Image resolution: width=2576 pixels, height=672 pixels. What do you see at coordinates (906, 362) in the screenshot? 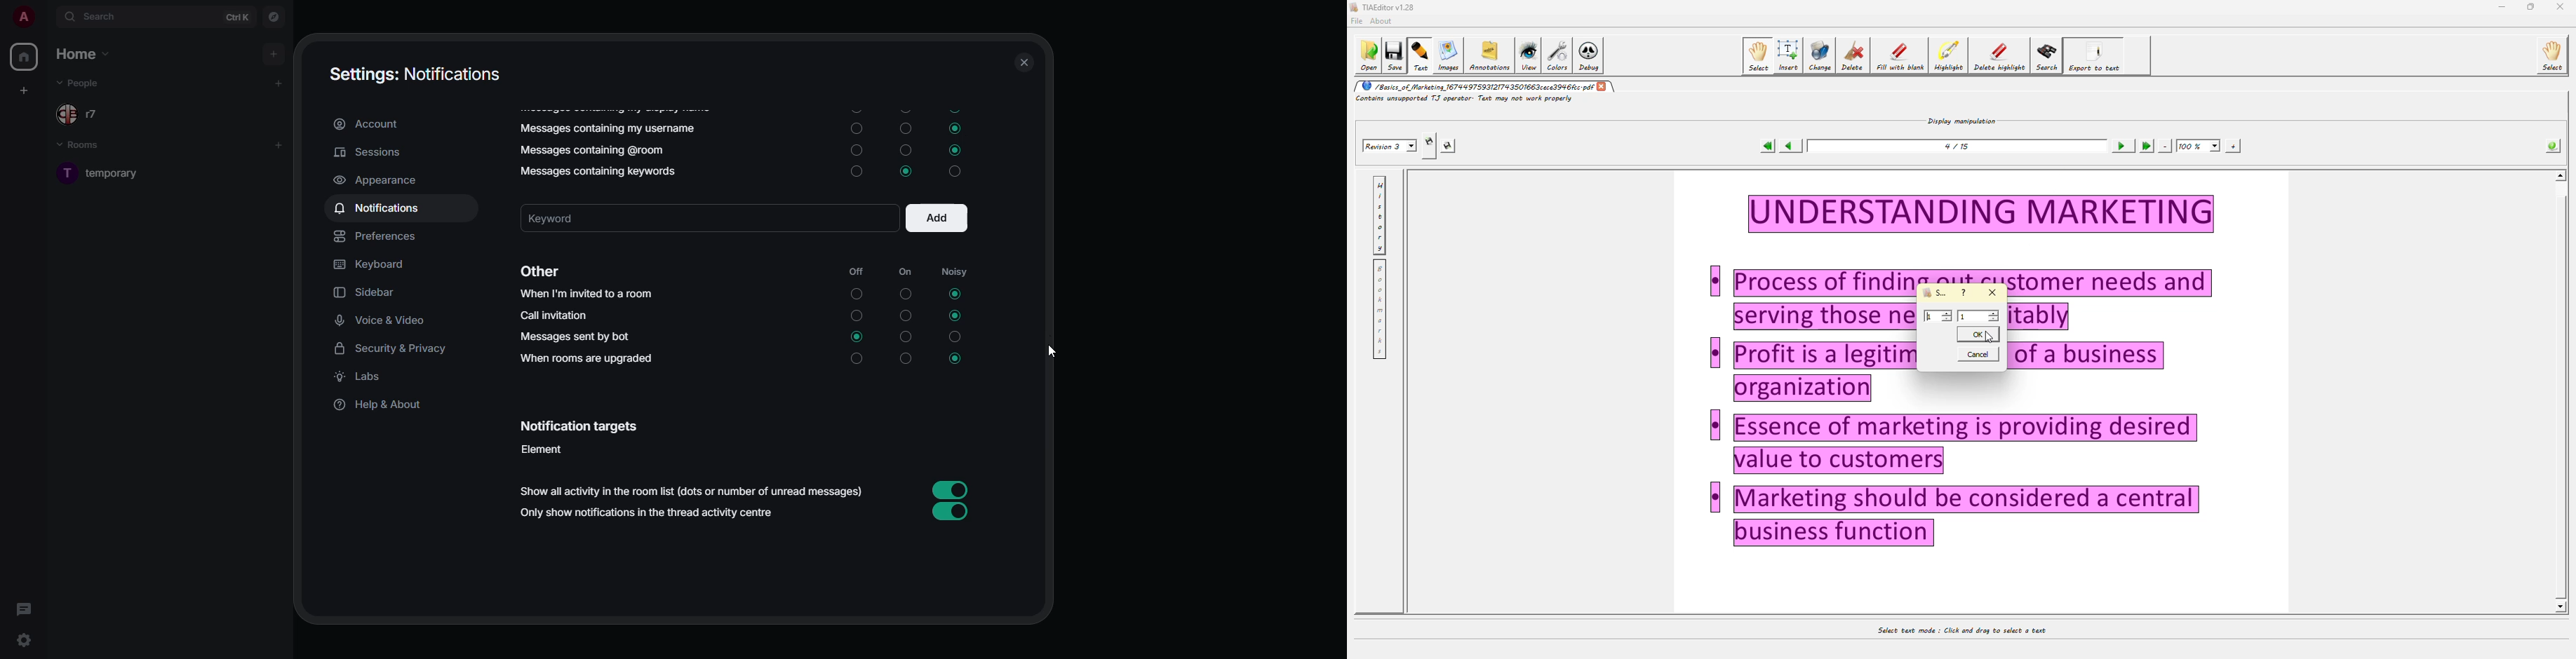
I see `off` at bounding box center [906, 362].